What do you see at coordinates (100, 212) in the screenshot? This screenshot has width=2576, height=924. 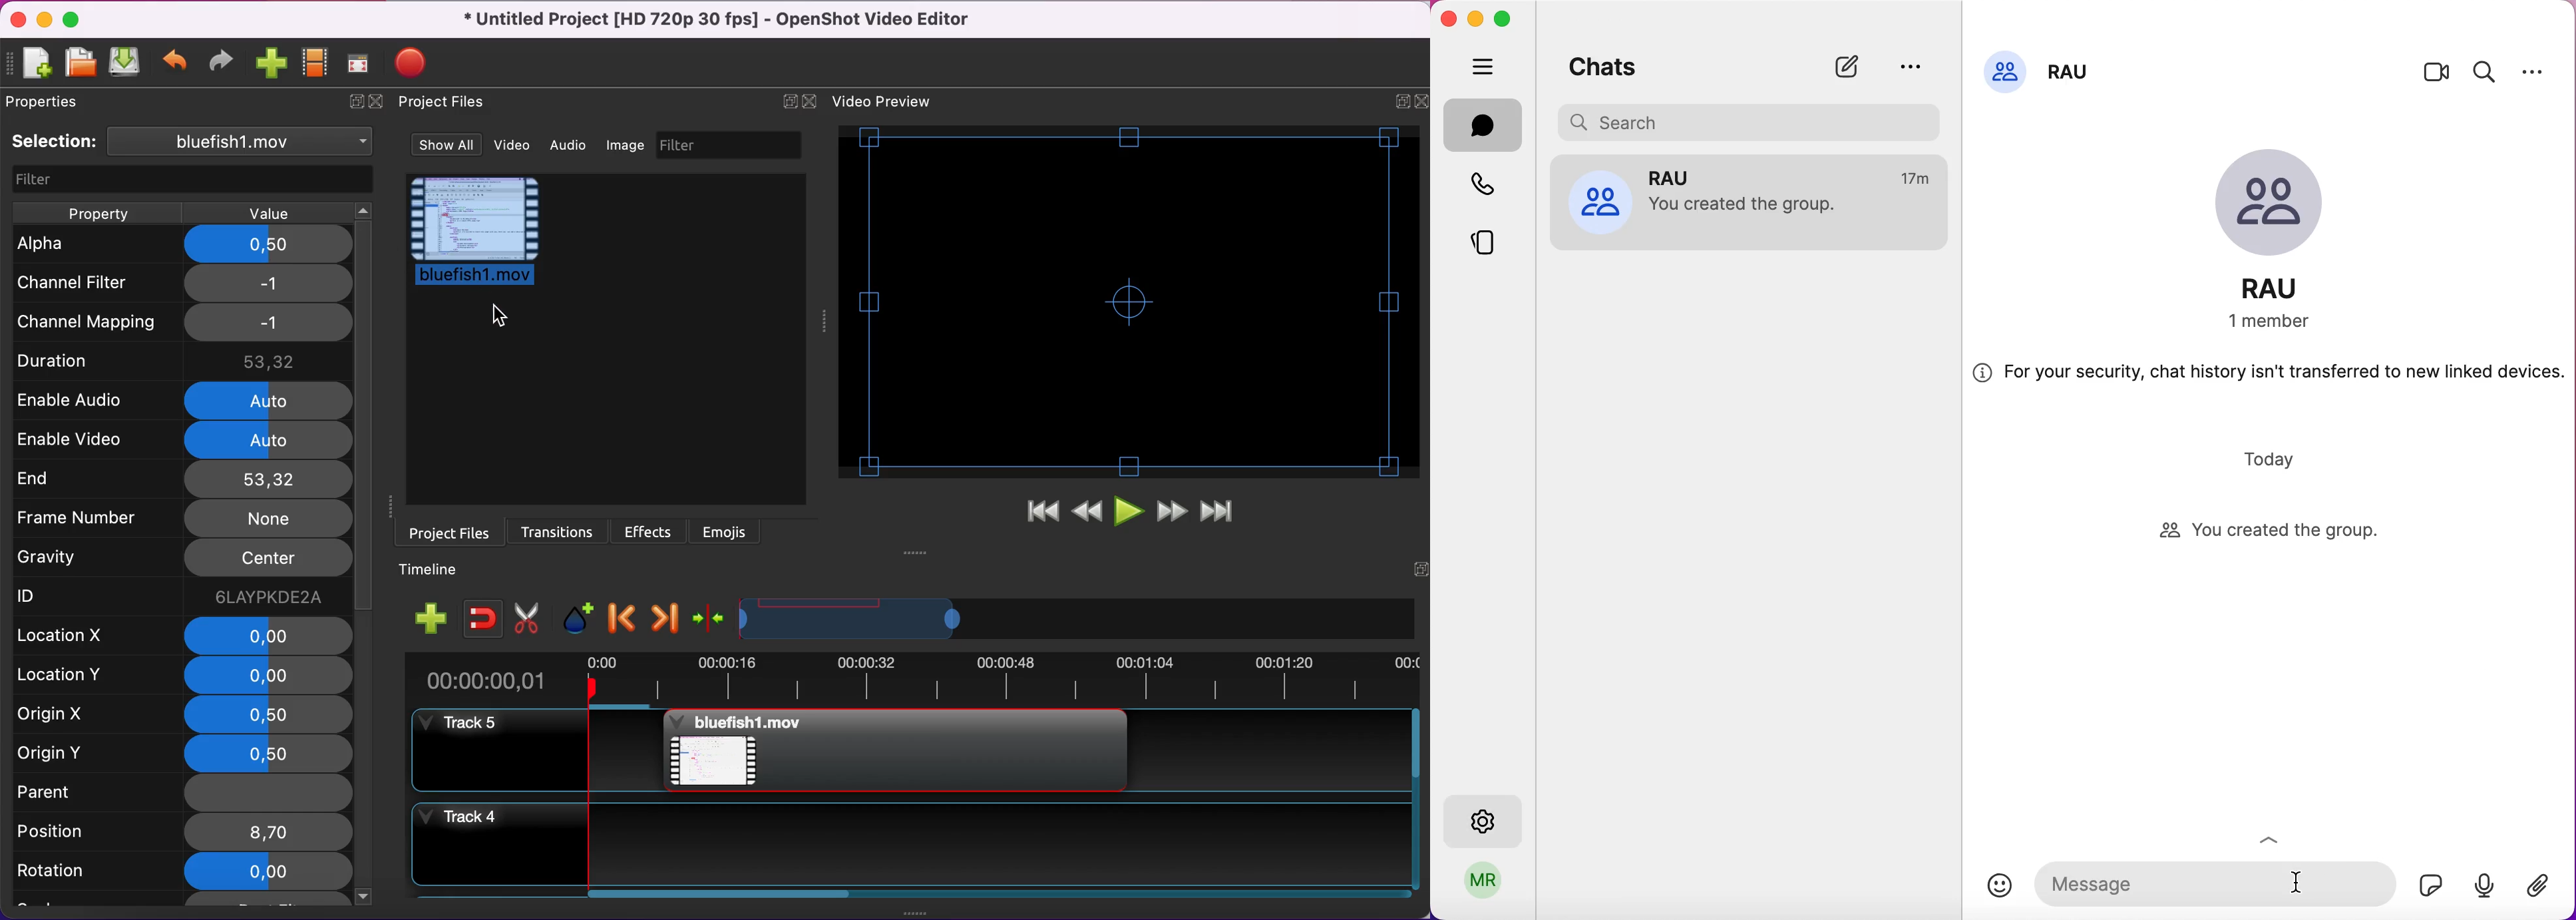 I see `property` at bounding box center [100, 212].